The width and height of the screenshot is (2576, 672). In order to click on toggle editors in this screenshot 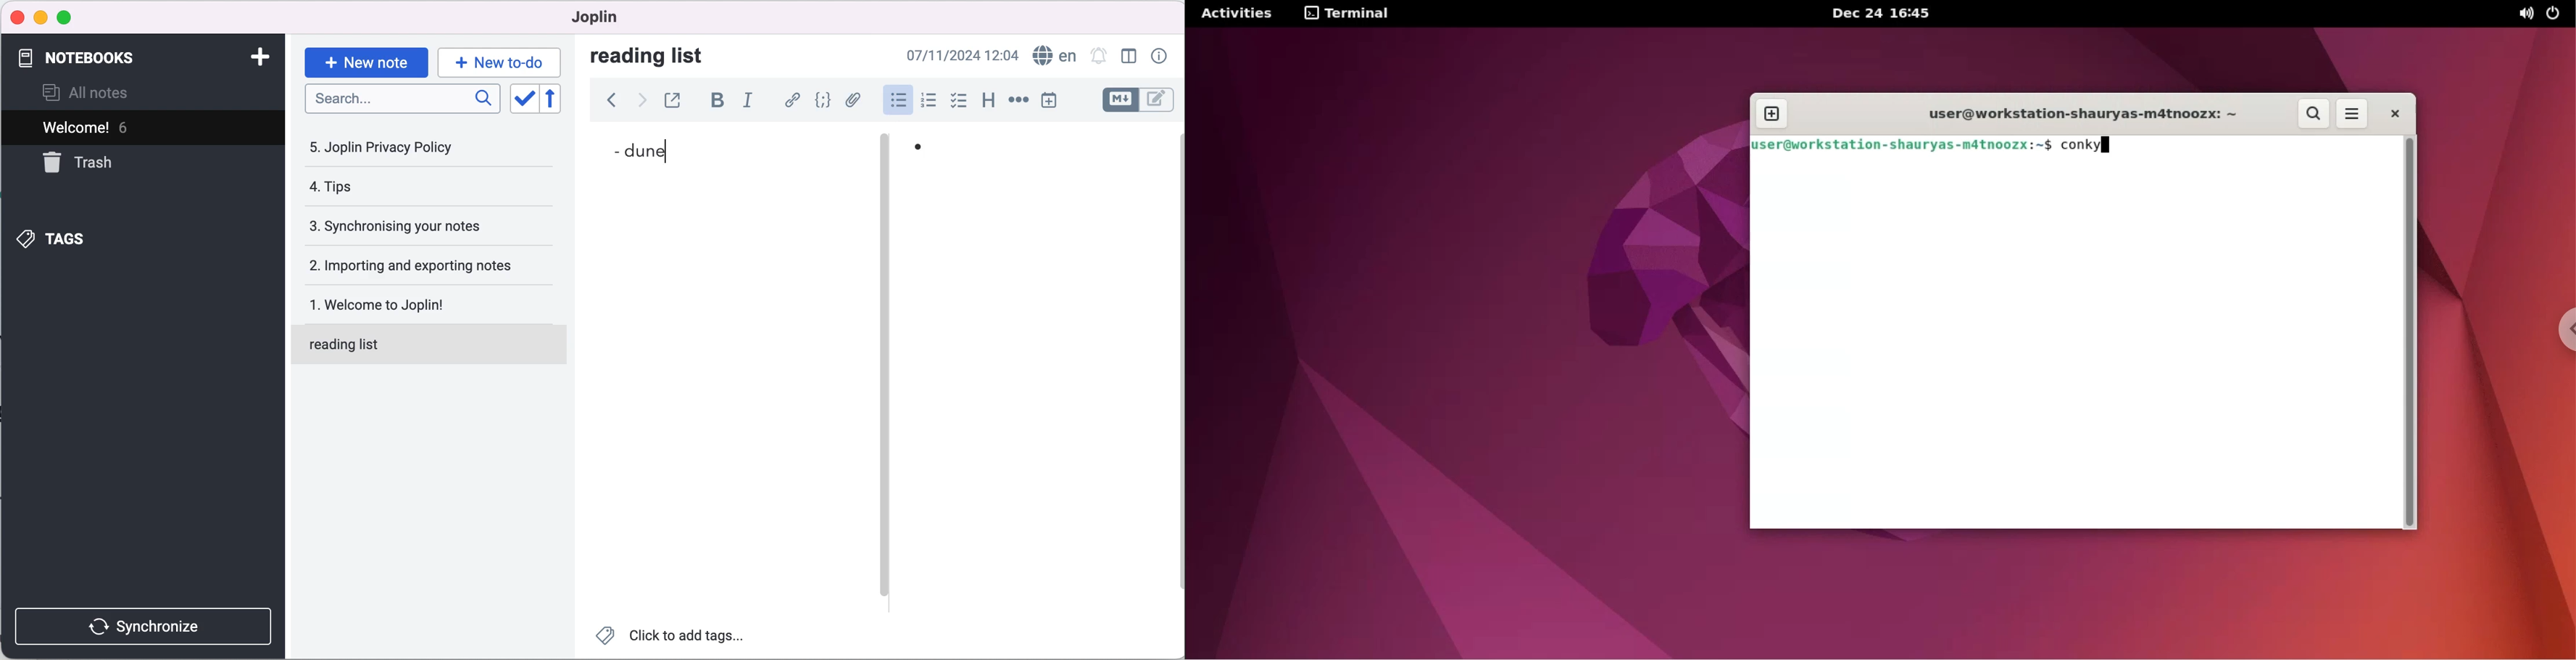, I will do `click(1134, 100)`.